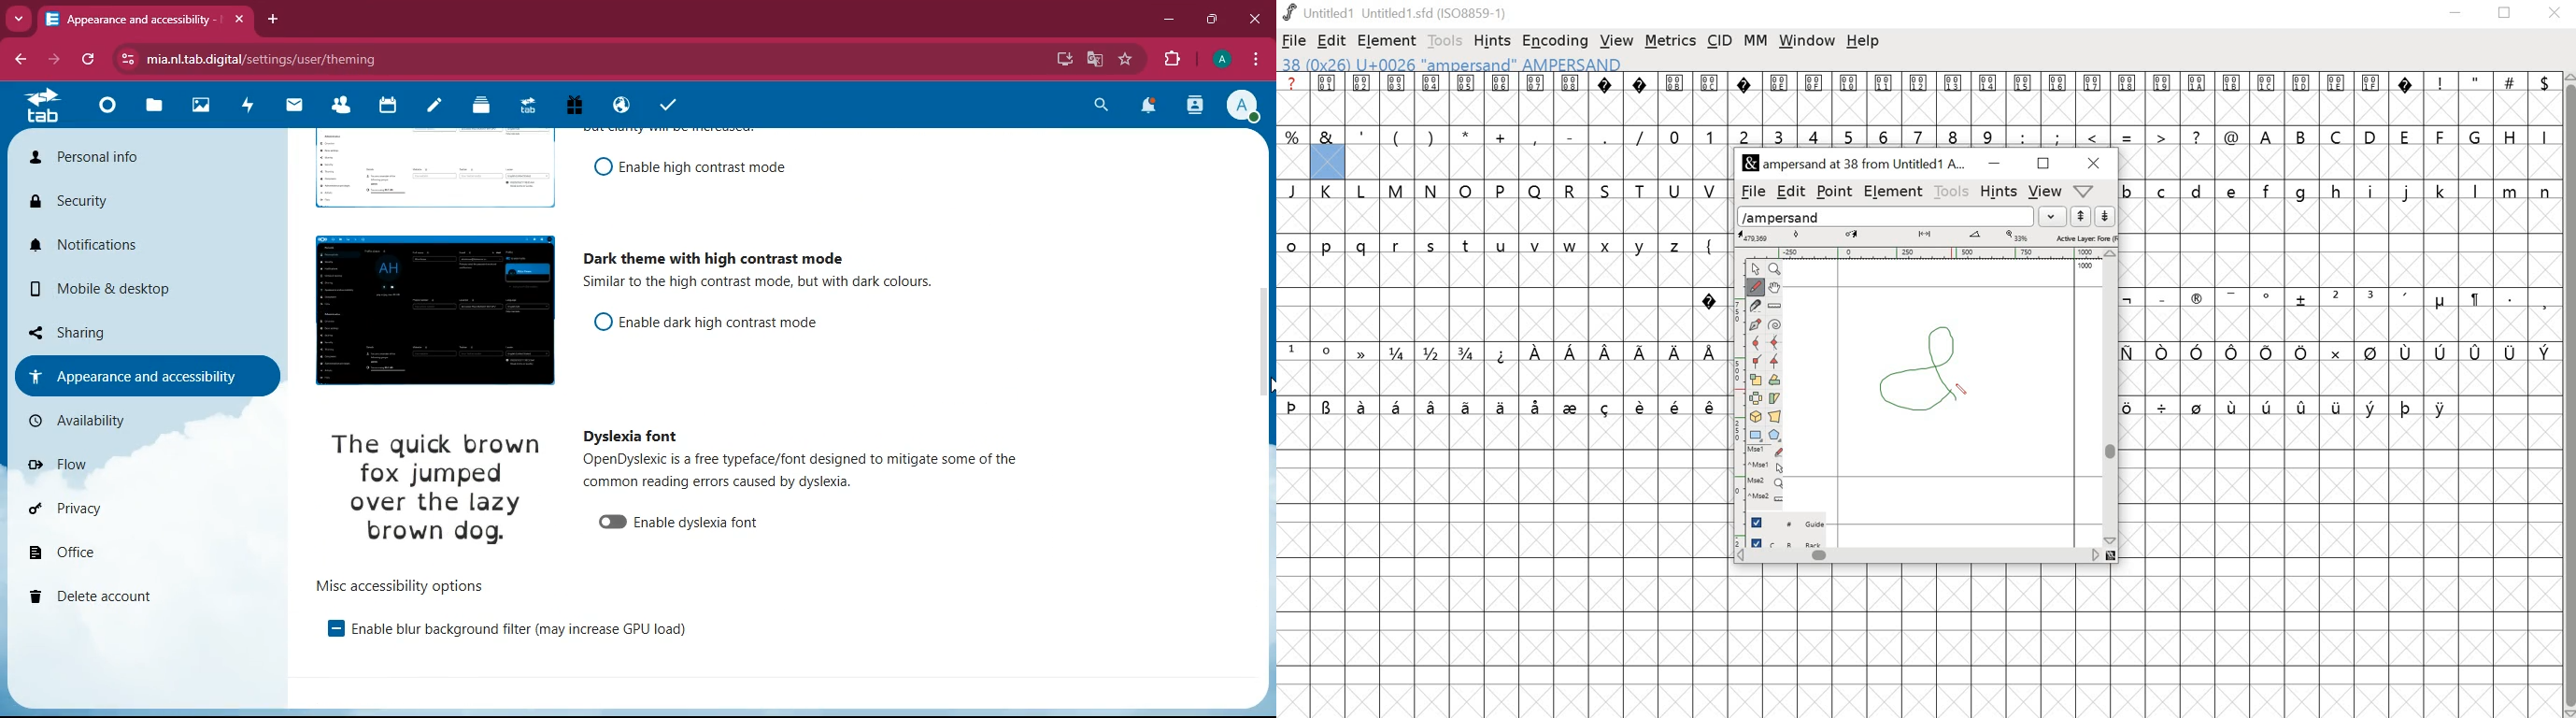 The image size is (2576, 728). What do you see at coordinates (1500, 406) in the screenshot?
I see `symbol` at bounding box center [1500, 406].